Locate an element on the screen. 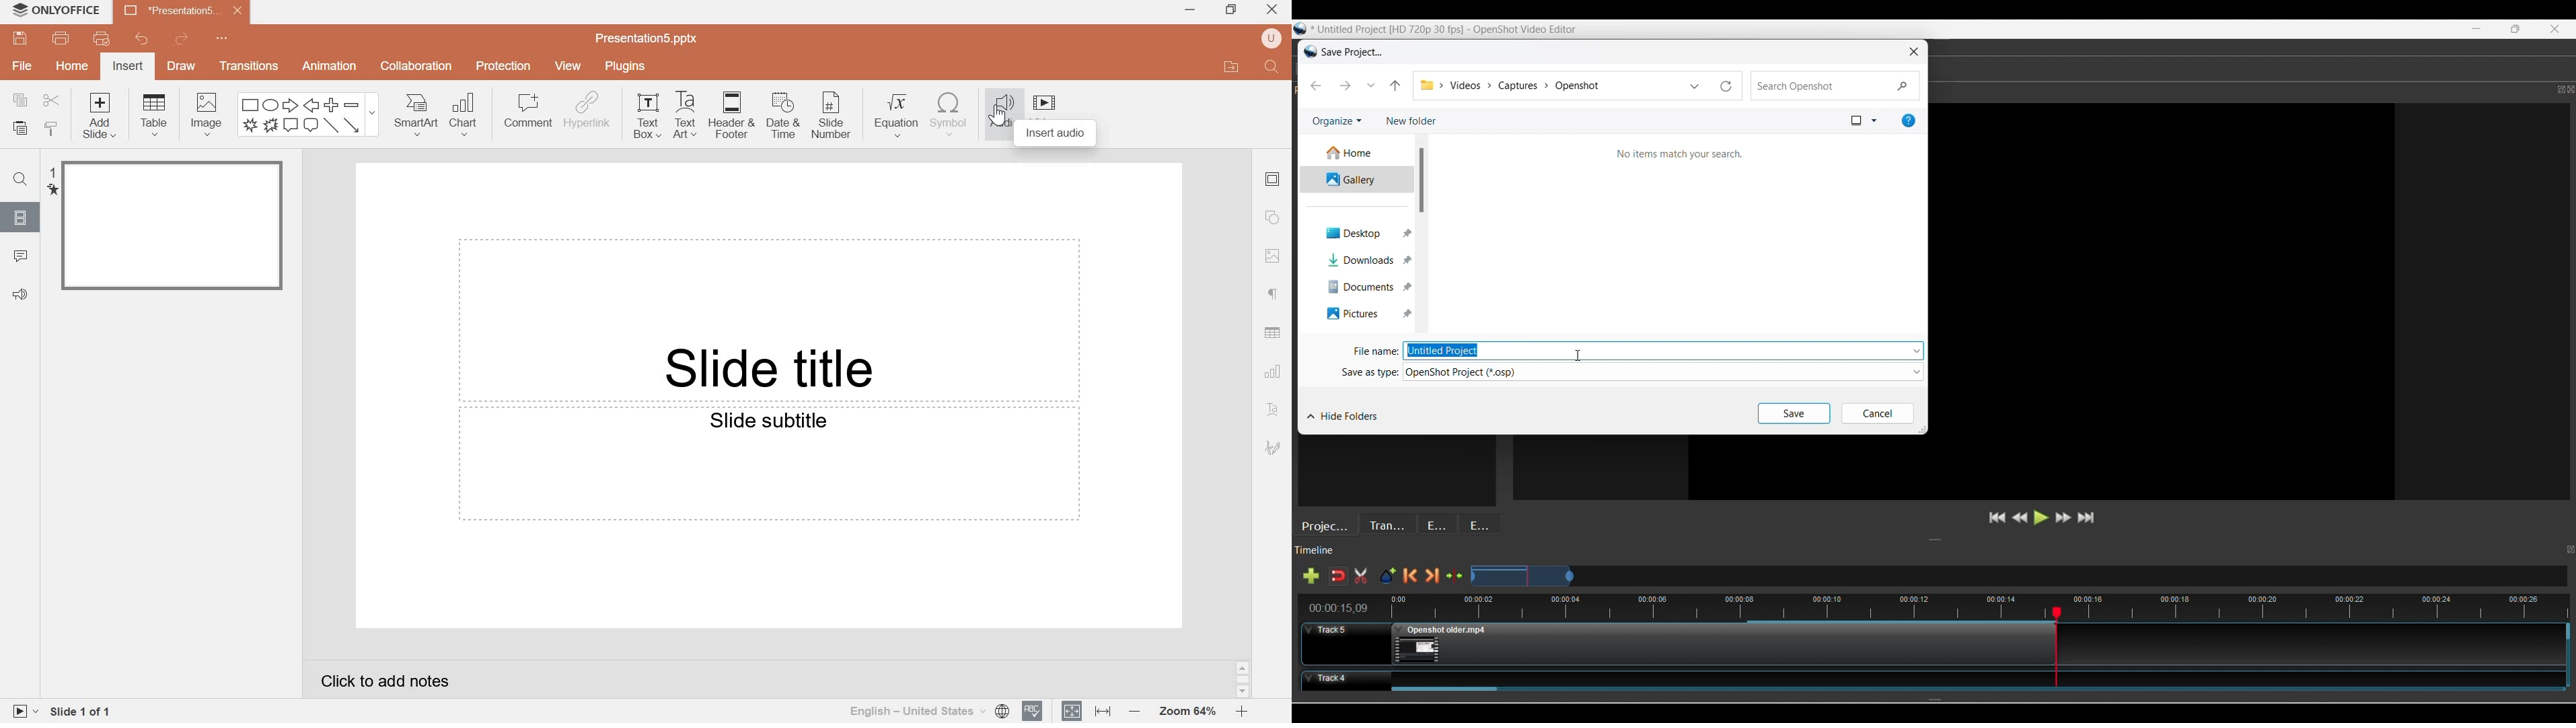  slides is located at coordinates (18, 217).